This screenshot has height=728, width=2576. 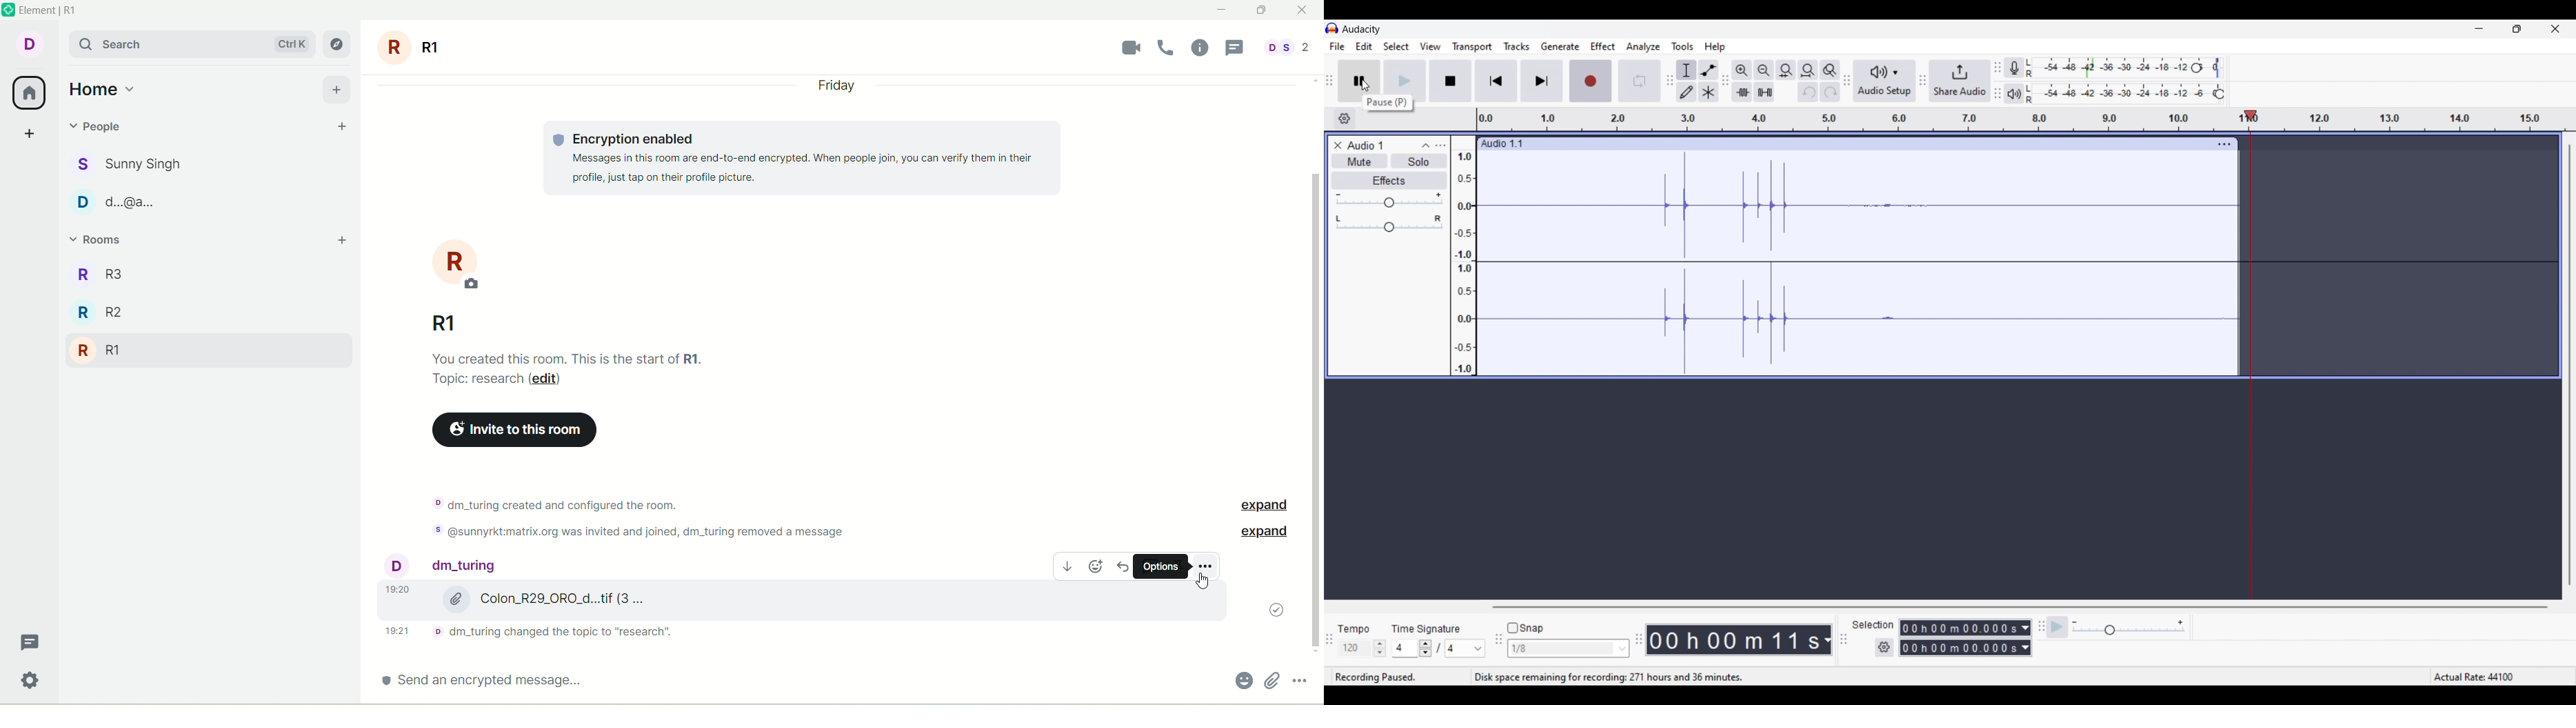 What do you see at coordinates (1388, 203) in the screenshot?
I see `Change gain` at bounding box center [1388, 203].